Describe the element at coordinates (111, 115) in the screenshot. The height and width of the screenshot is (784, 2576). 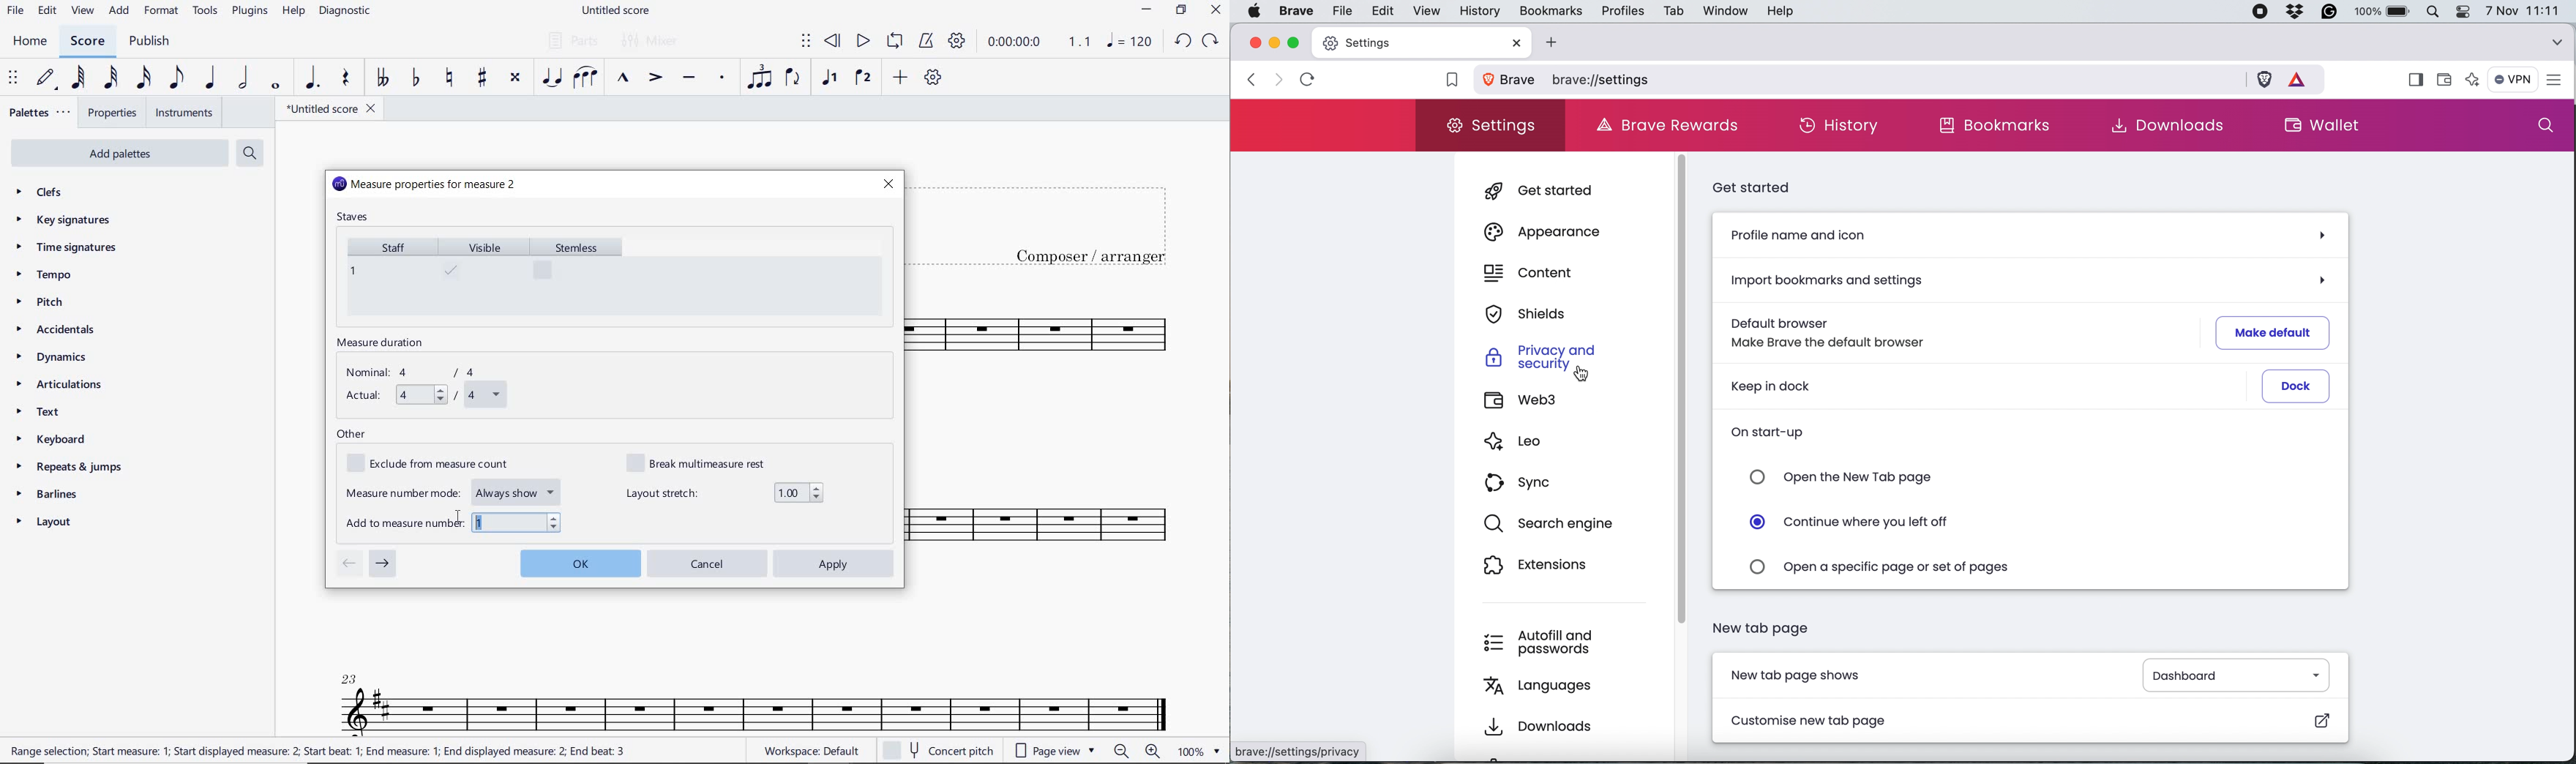
I see `PROPERTIES` at that location.